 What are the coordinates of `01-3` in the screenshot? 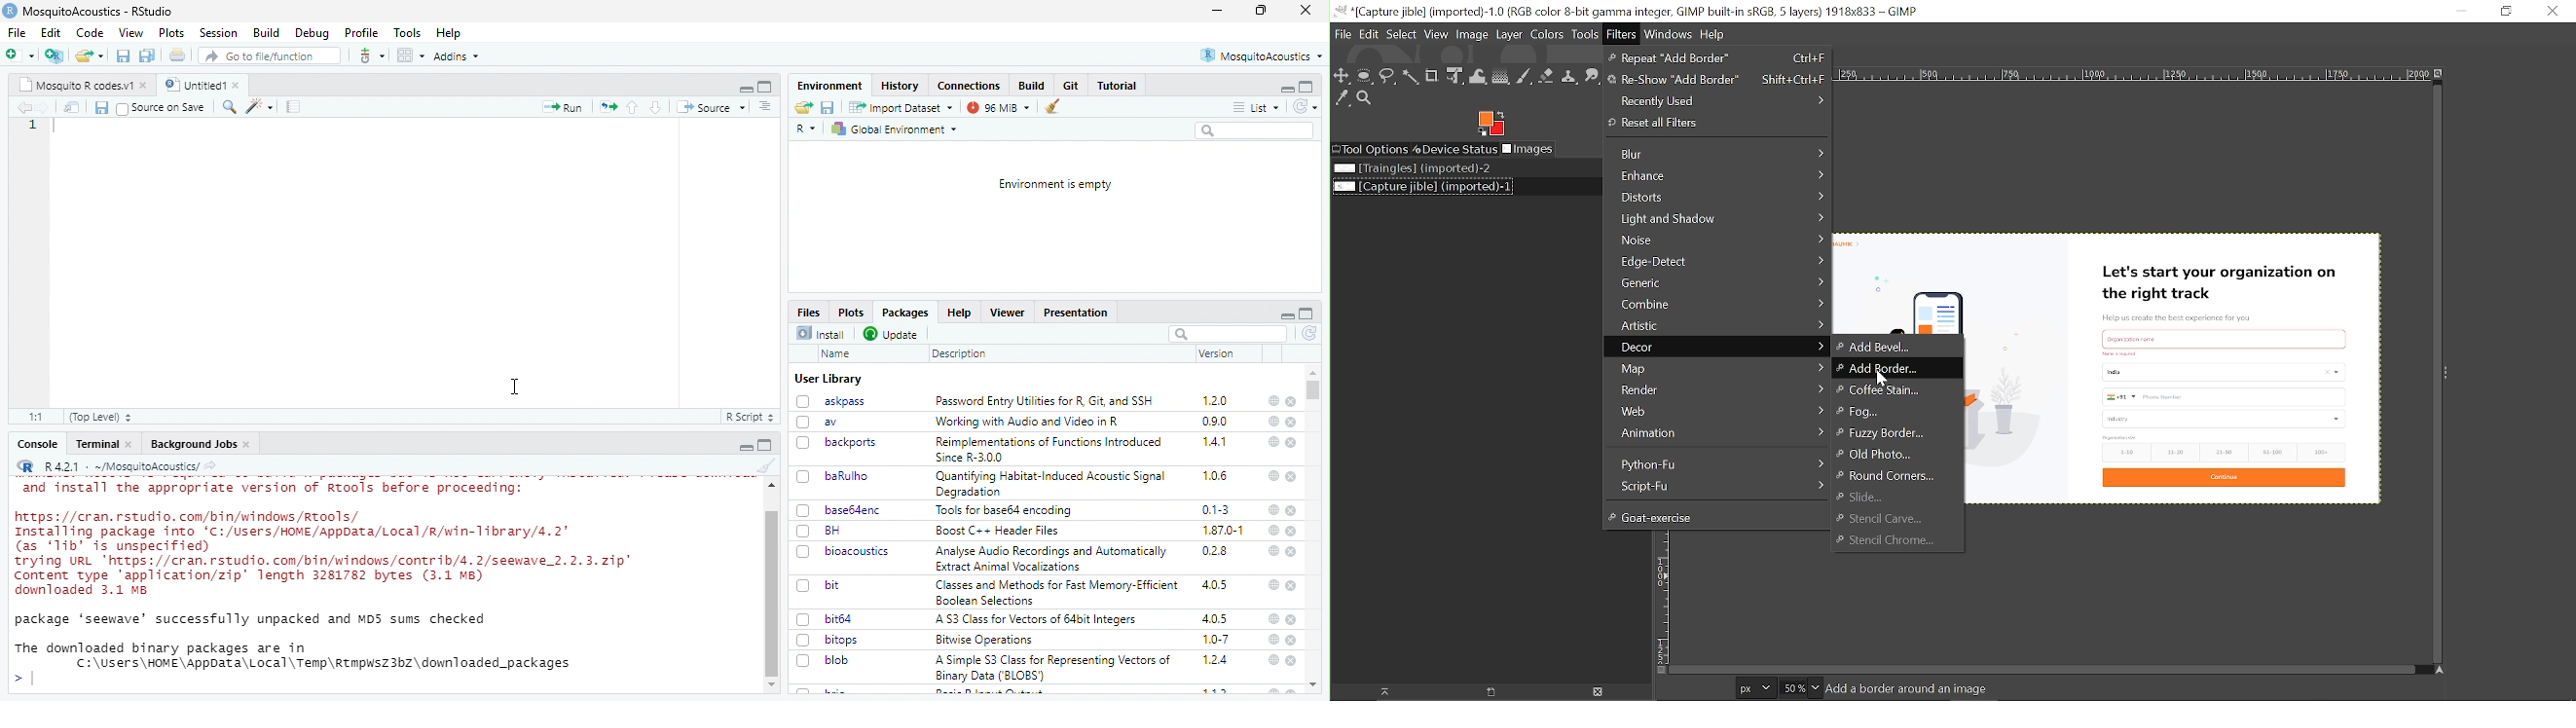 It's located at (1216, 509).